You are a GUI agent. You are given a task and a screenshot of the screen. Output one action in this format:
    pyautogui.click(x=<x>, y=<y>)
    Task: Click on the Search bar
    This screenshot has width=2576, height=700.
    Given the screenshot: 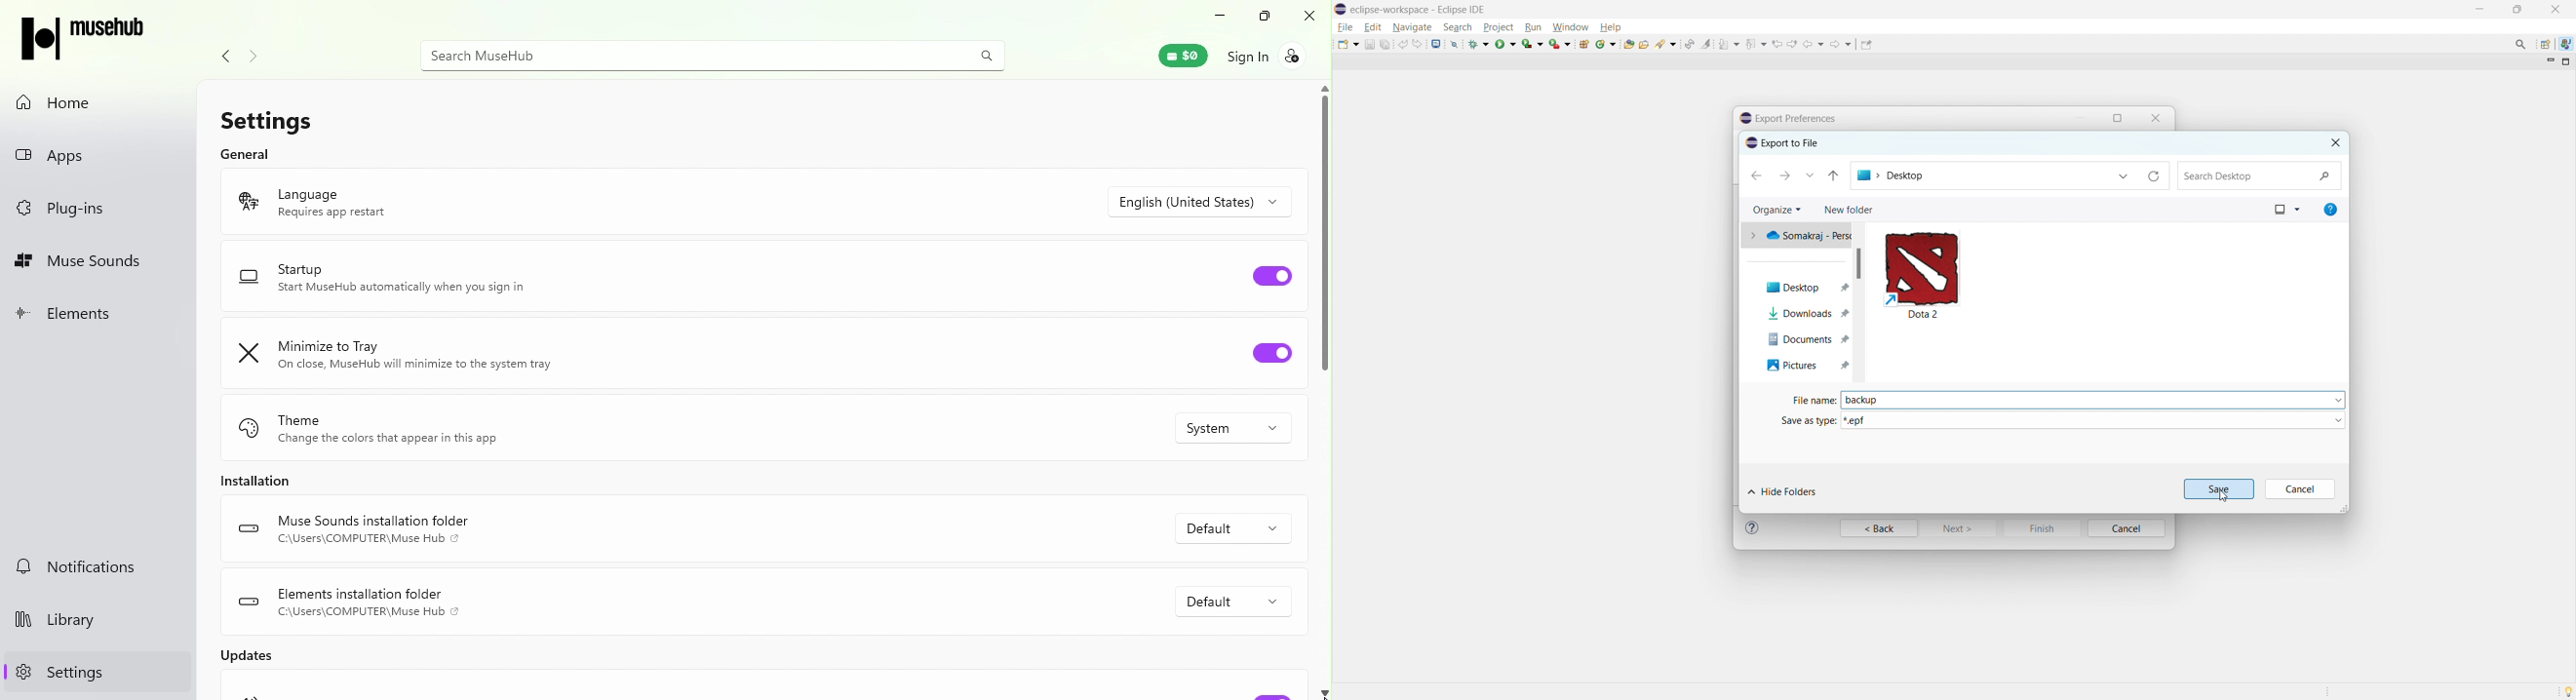 What is the action you would take?
    pyautogui.click(x=715, y=54)
    